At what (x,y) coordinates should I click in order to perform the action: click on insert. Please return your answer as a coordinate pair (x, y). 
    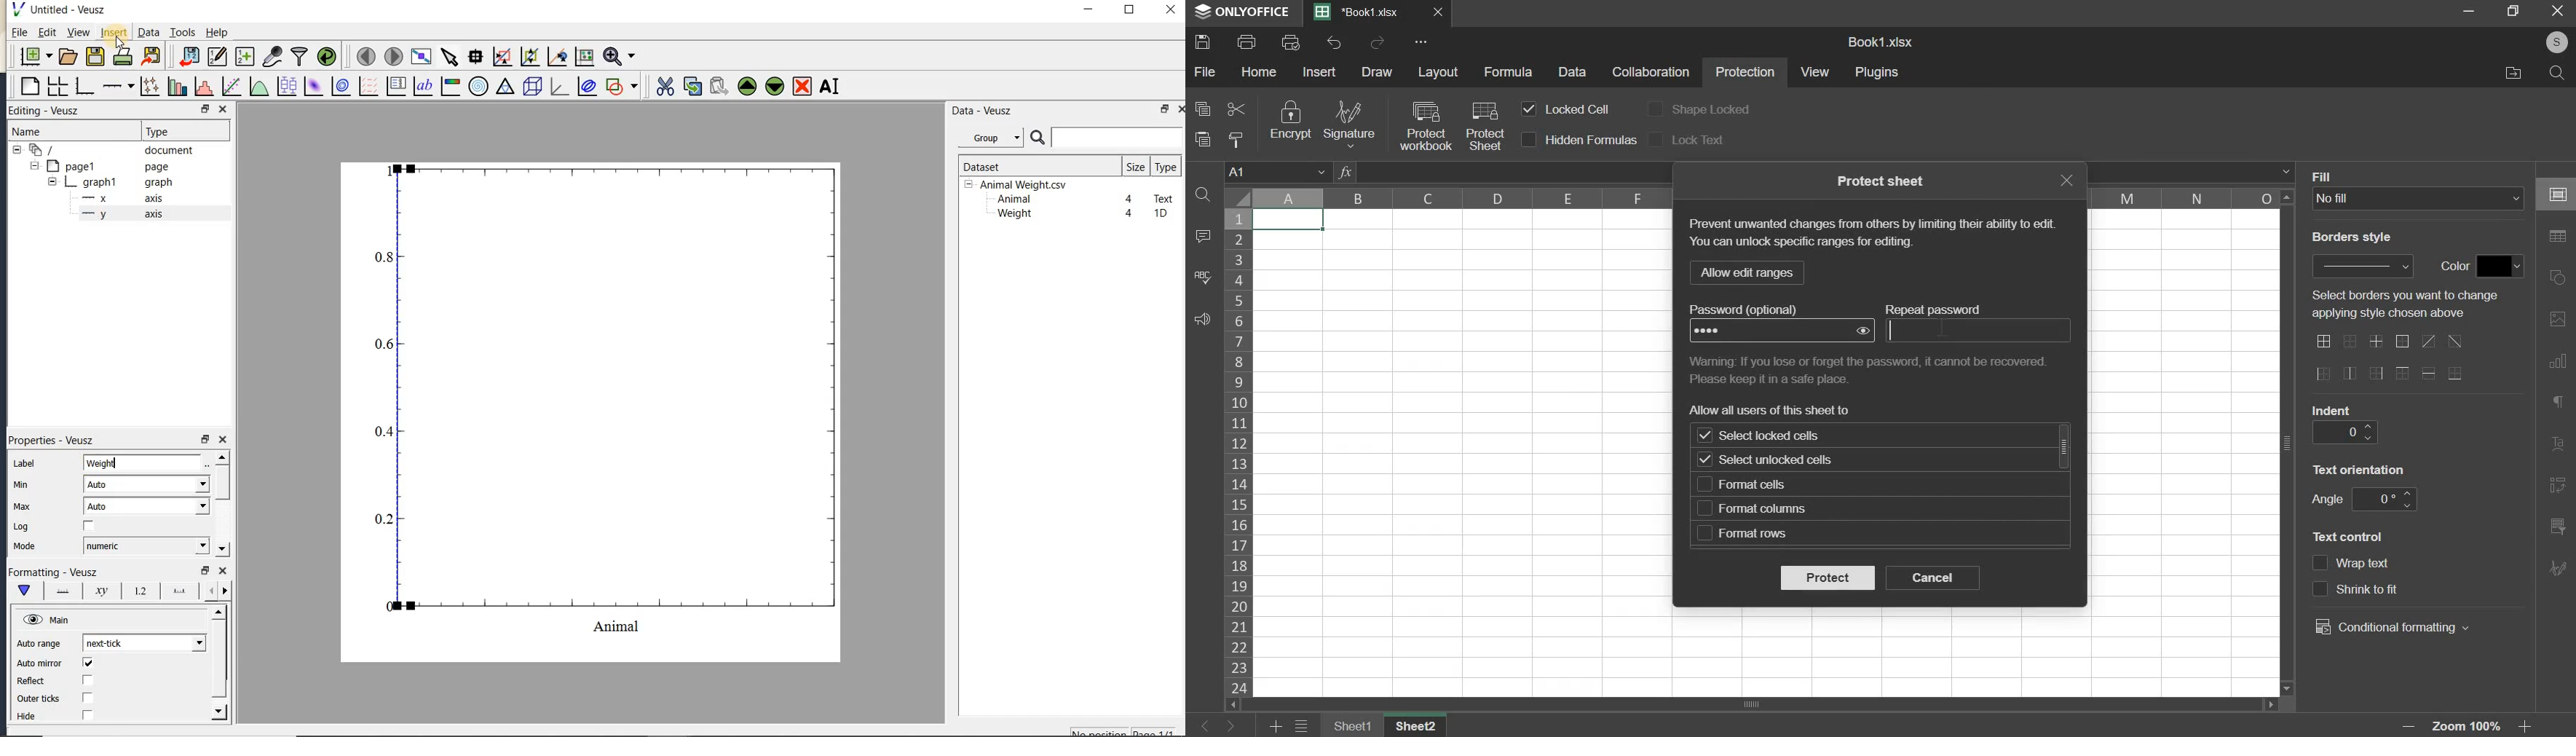
    Looking at the image, I should click on (114, 32).